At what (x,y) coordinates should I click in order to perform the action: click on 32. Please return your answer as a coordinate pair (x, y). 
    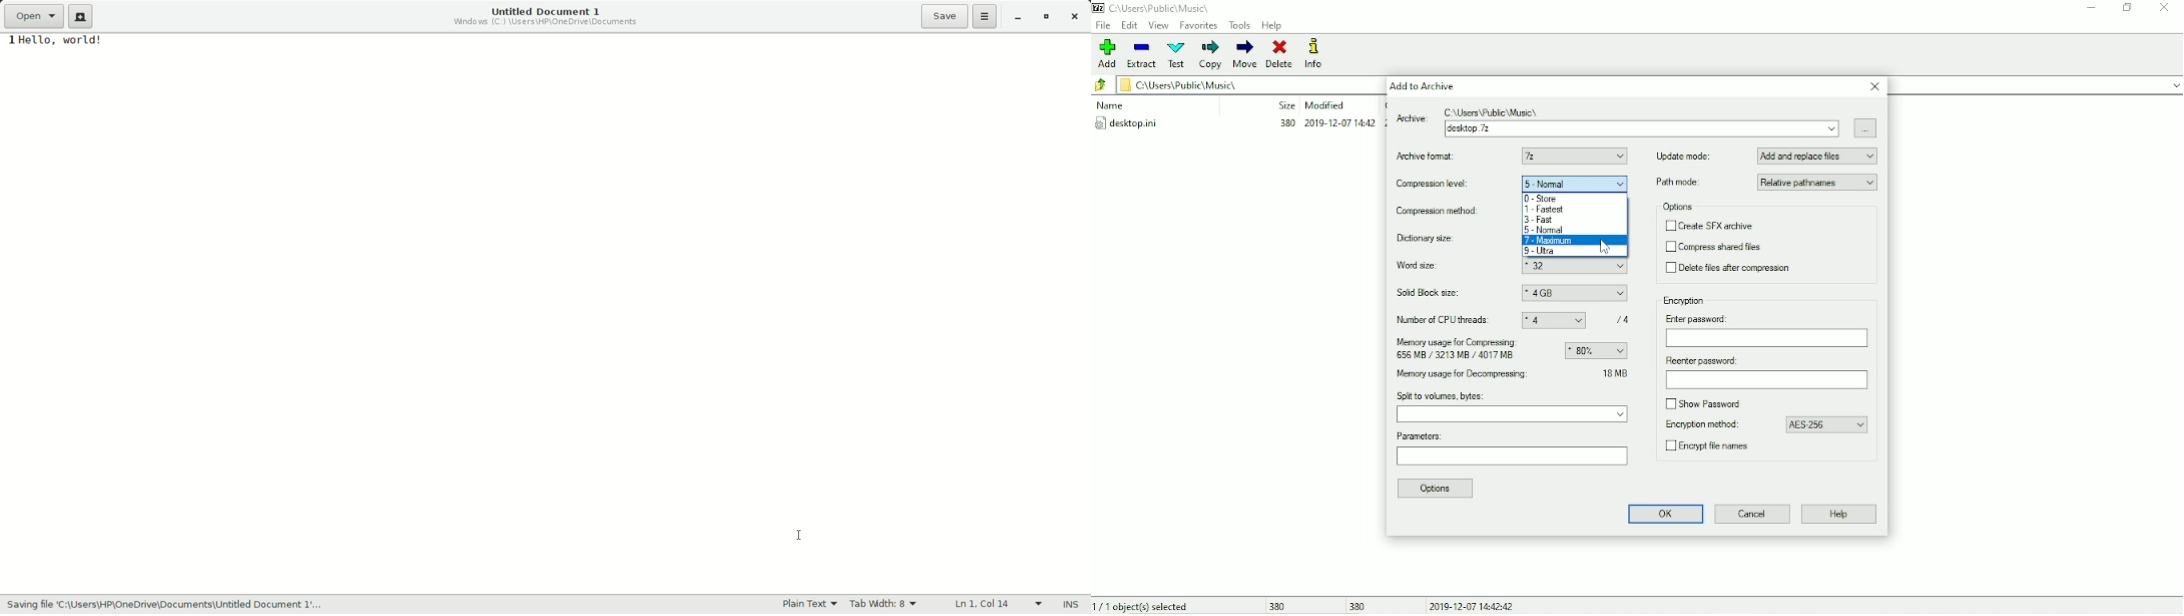
    Looking at the image, I should click on (1576, 267).